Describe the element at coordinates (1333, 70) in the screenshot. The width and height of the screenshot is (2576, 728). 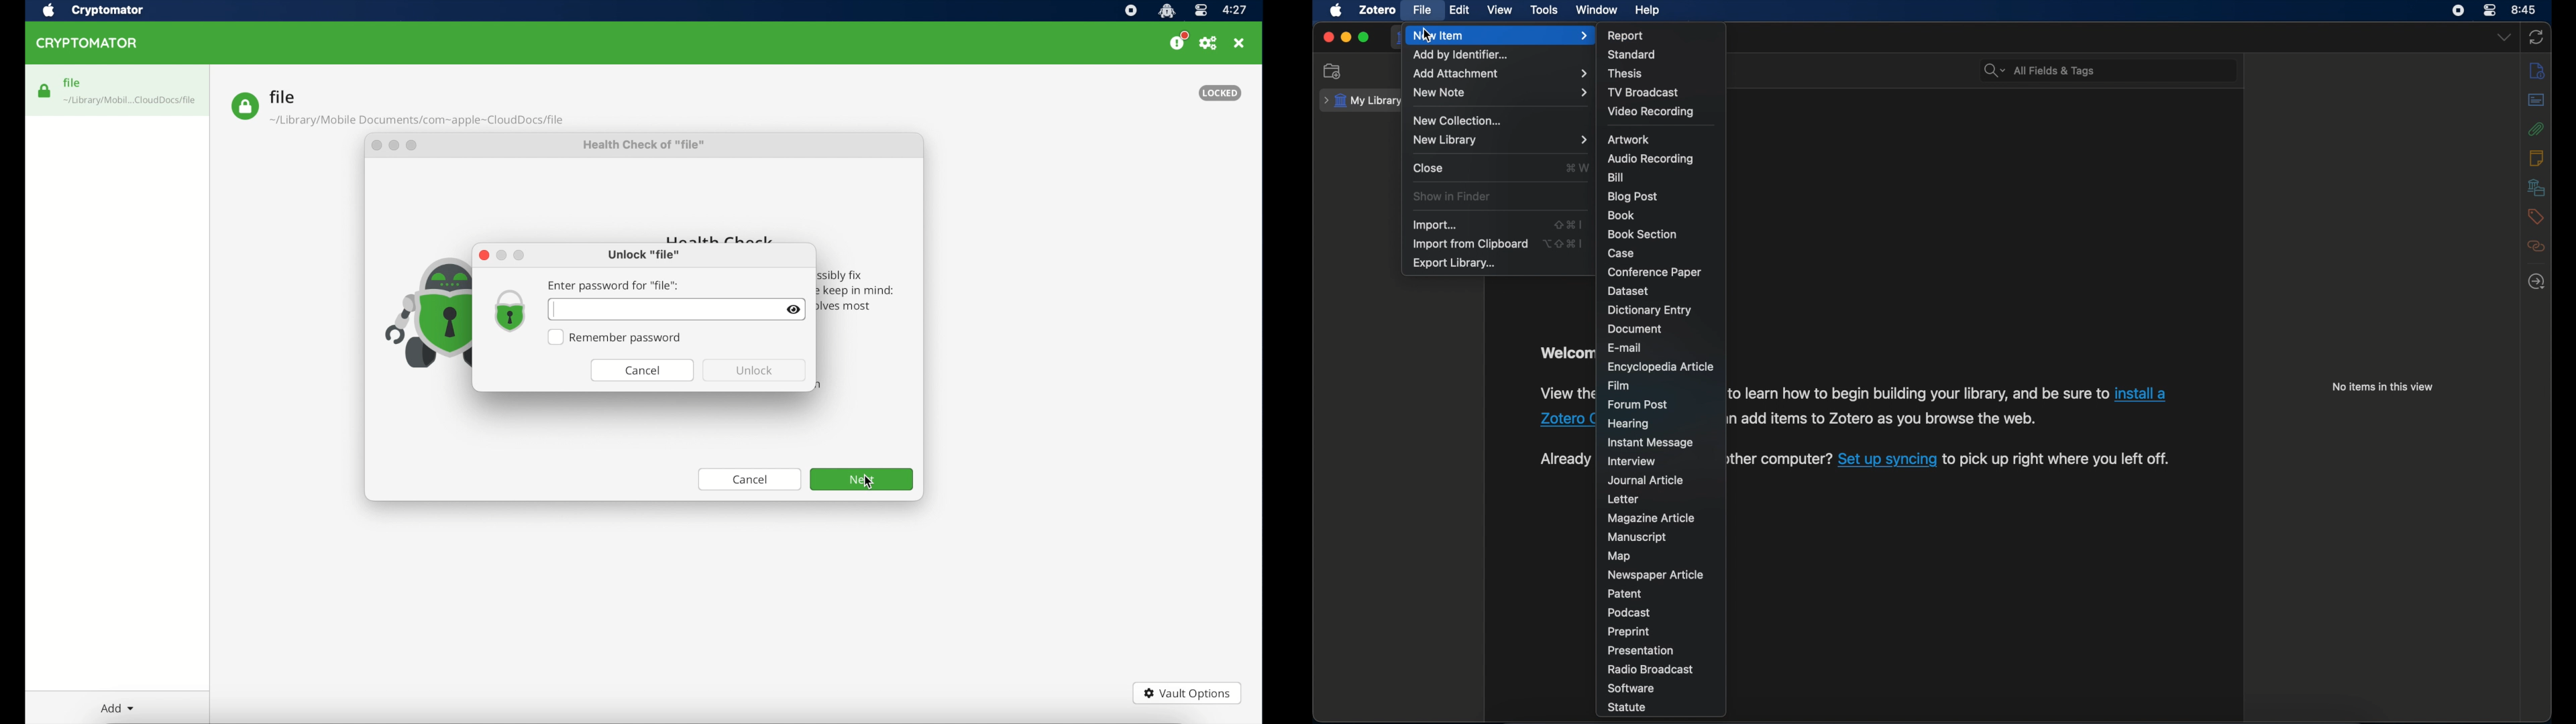
I see `new collection` at that location.